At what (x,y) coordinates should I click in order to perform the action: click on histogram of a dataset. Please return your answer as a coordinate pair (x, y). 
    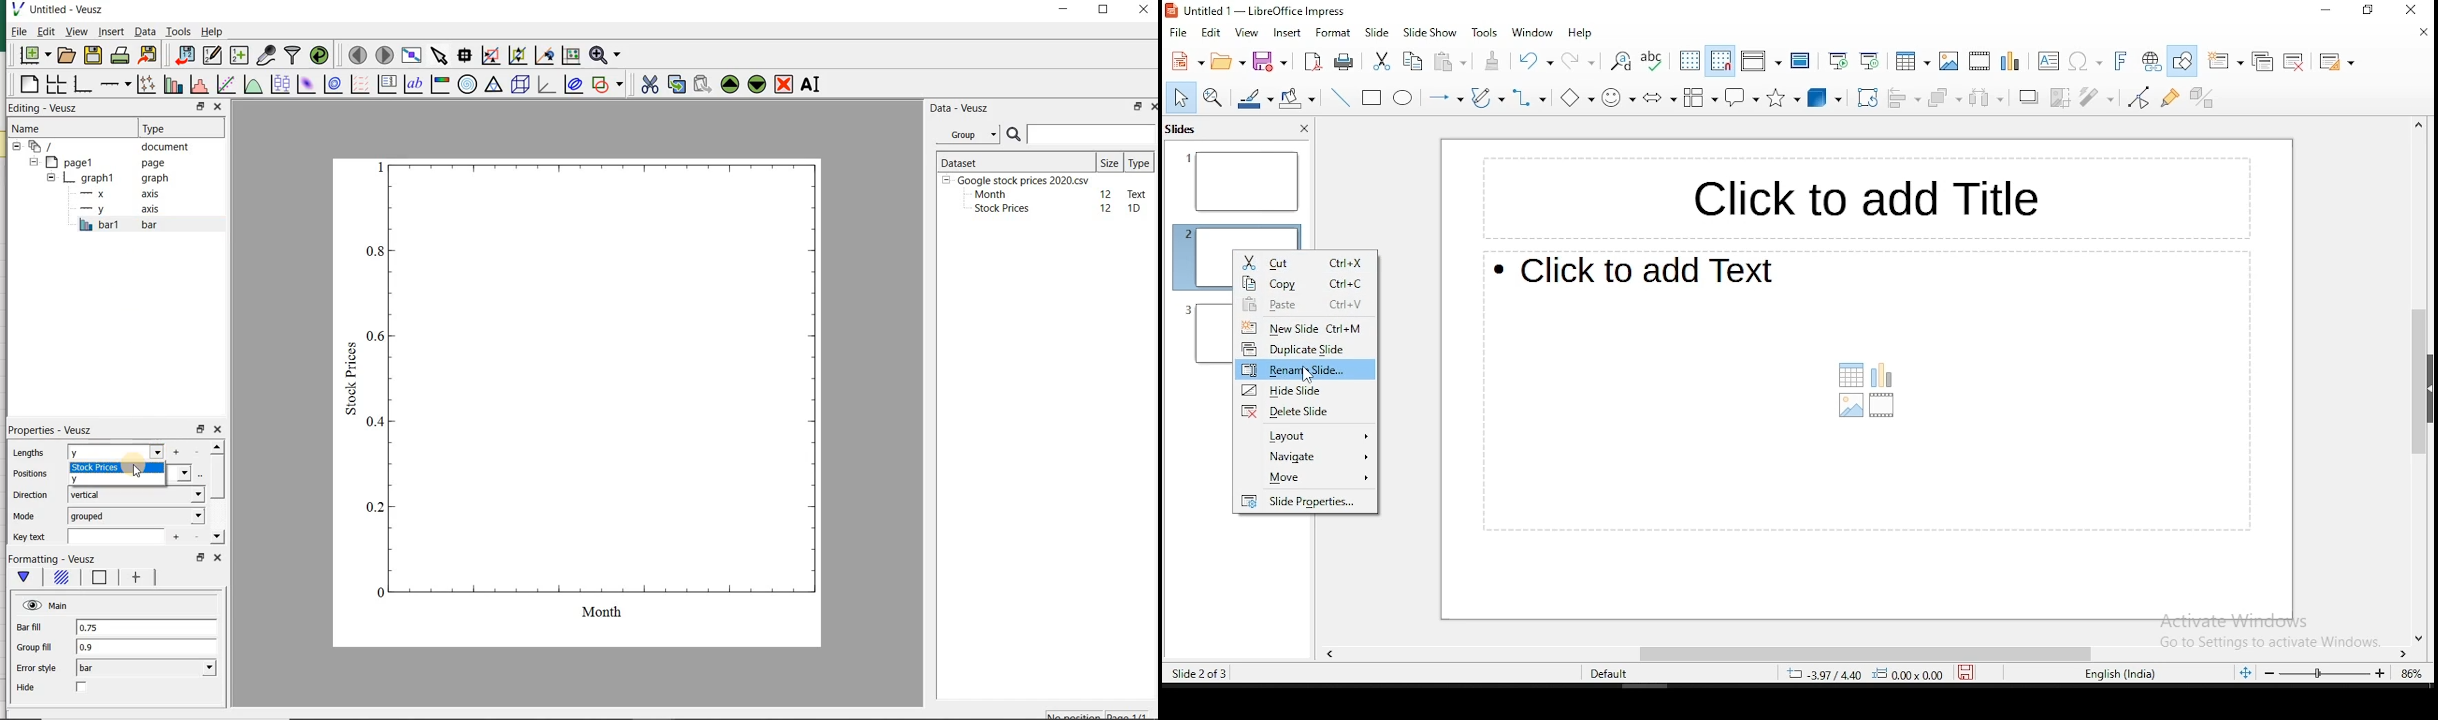
    Looking at the image, I should click on (198, 86).